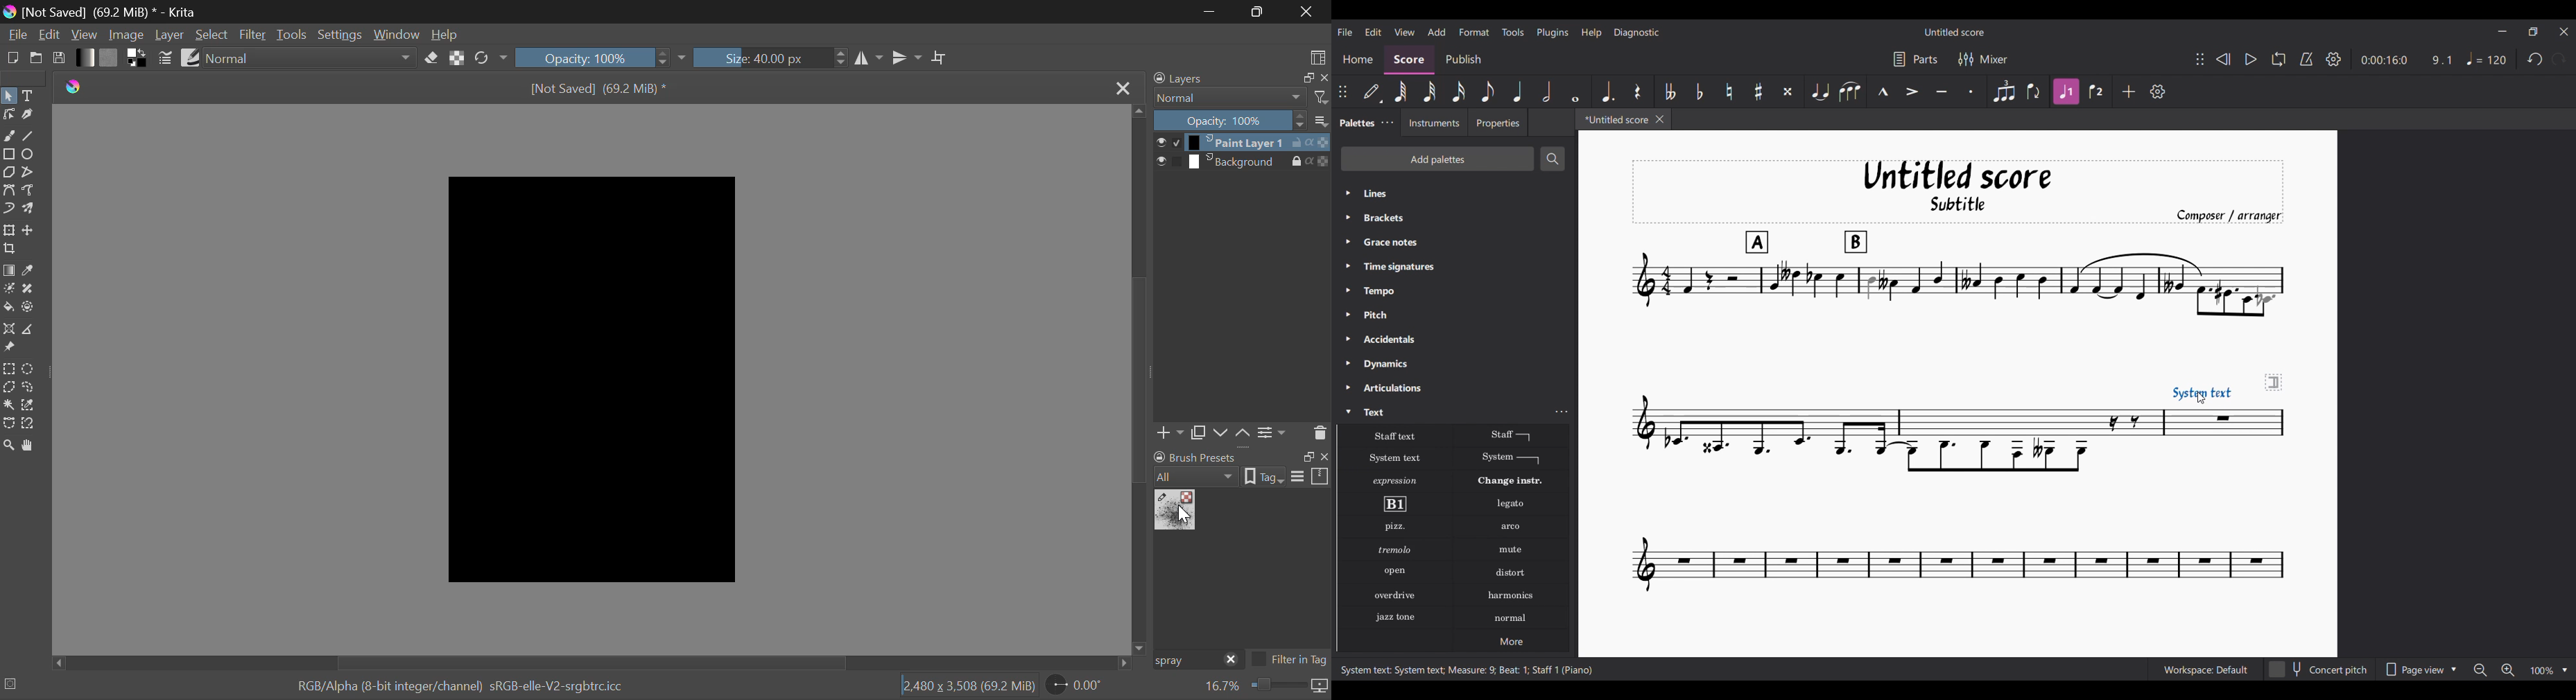 This screenshot has width=2576, height=700. Describe the element at coordinates (1511, 527) in the screenshot. I see `Arko` at that location.